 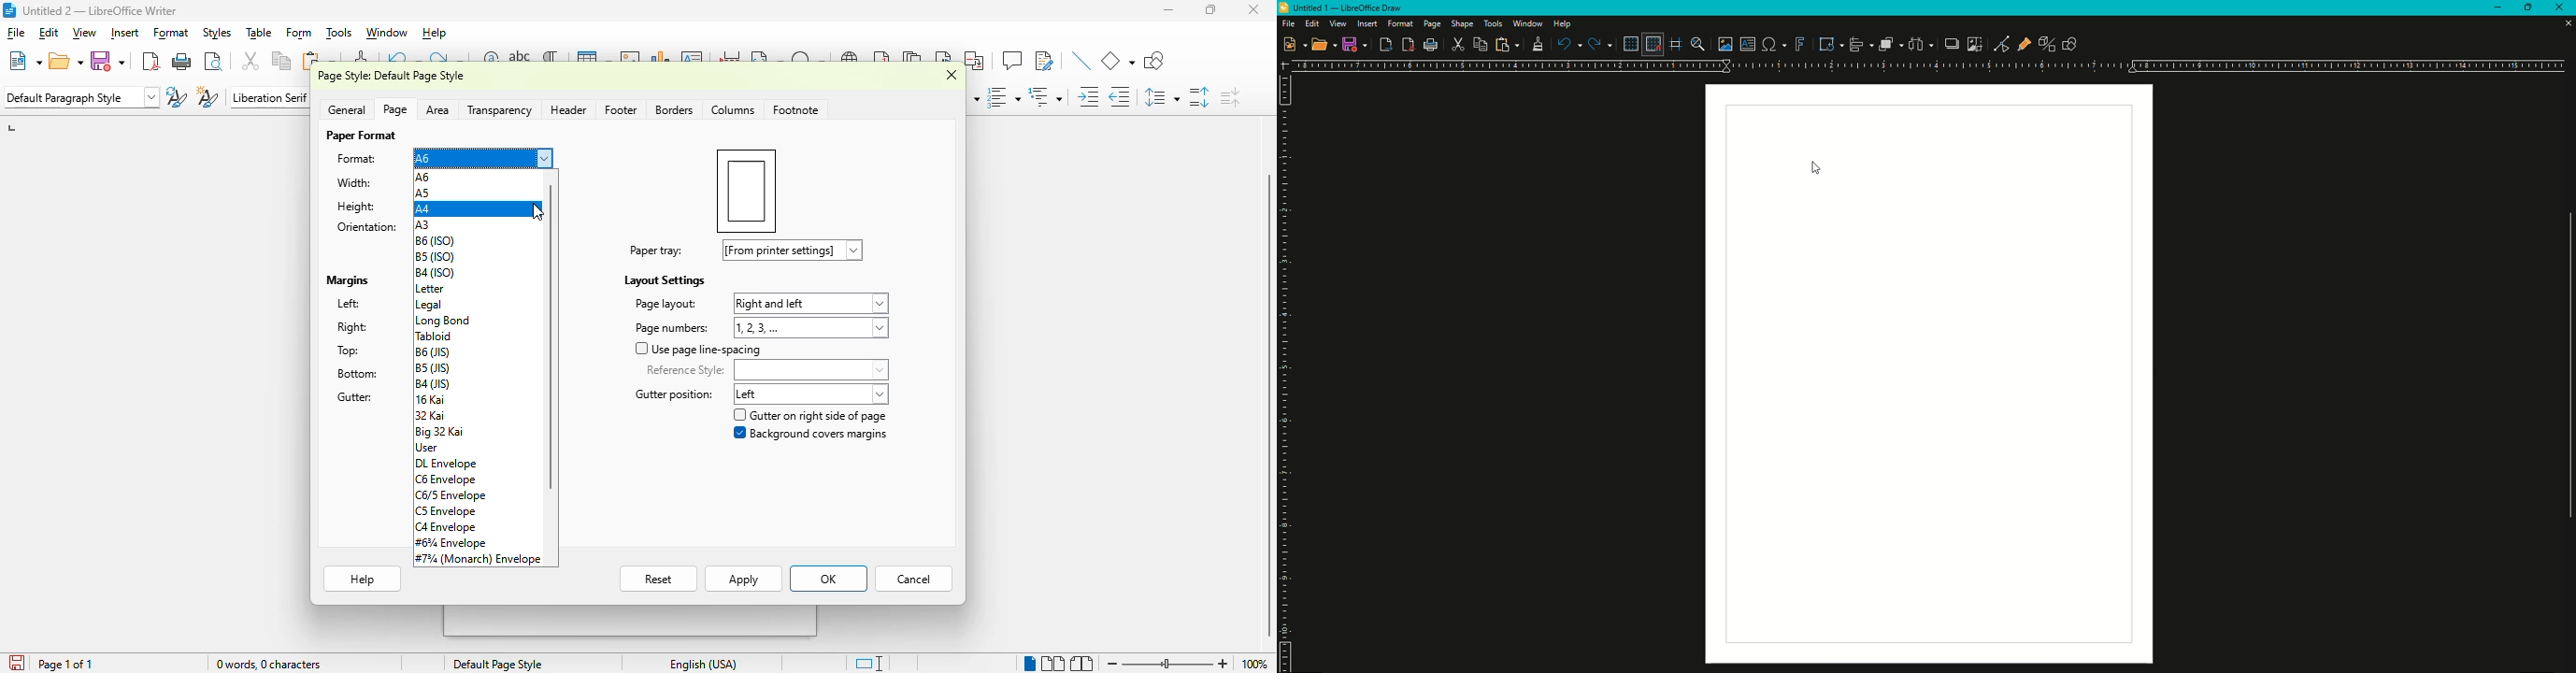 I want to click on decrease indent, so click(x=1122, y=97).